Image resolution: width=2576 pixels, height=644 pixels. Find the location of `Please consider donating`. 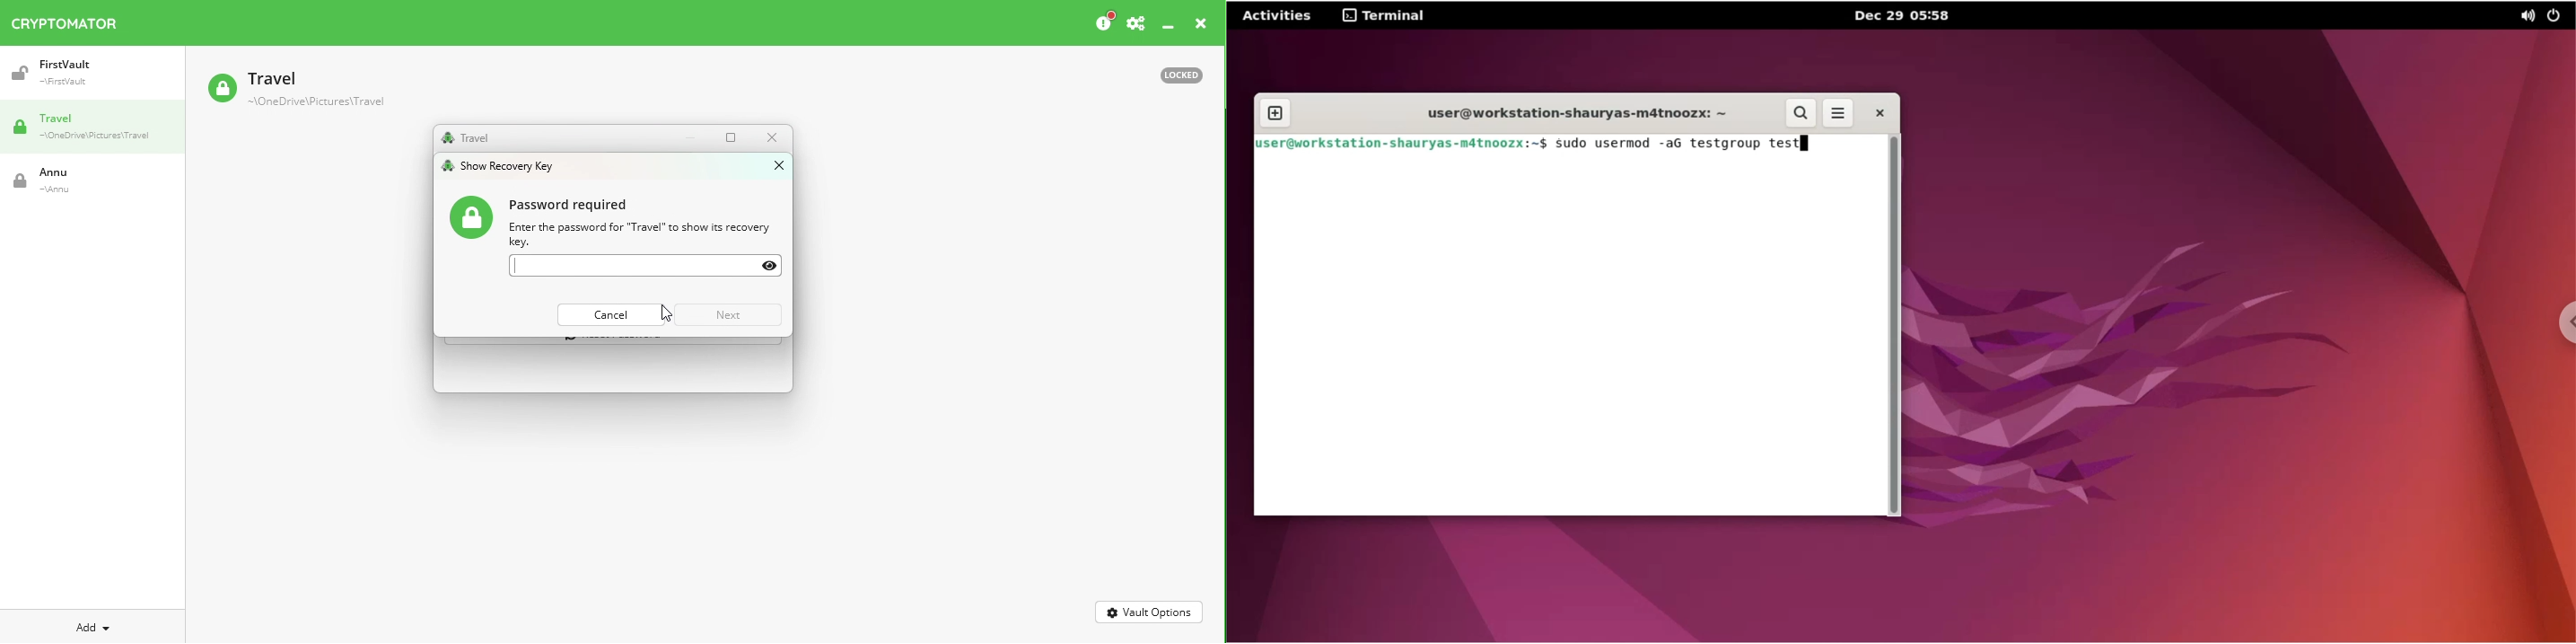

Please consider donating is located at coordinates (1103, 22).